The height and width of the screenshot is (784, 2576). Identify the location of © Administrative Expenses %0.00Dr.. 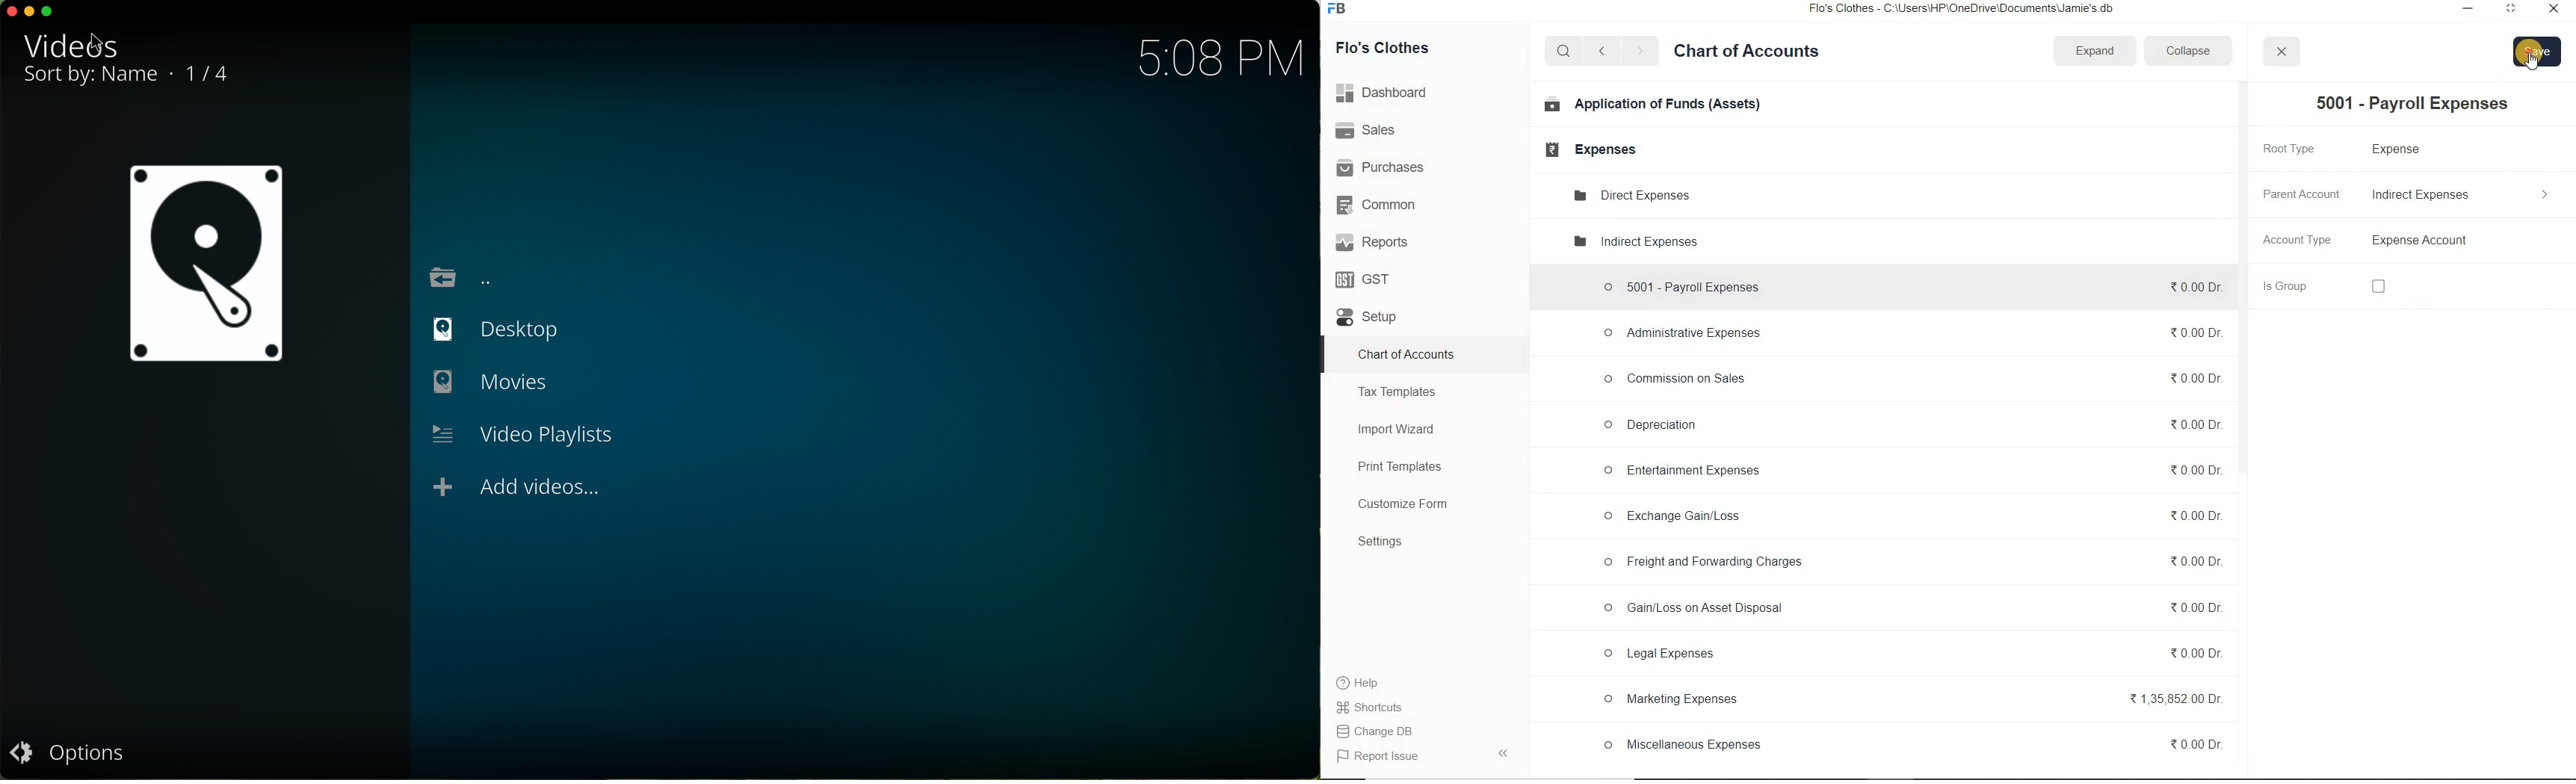
(1906, 334).